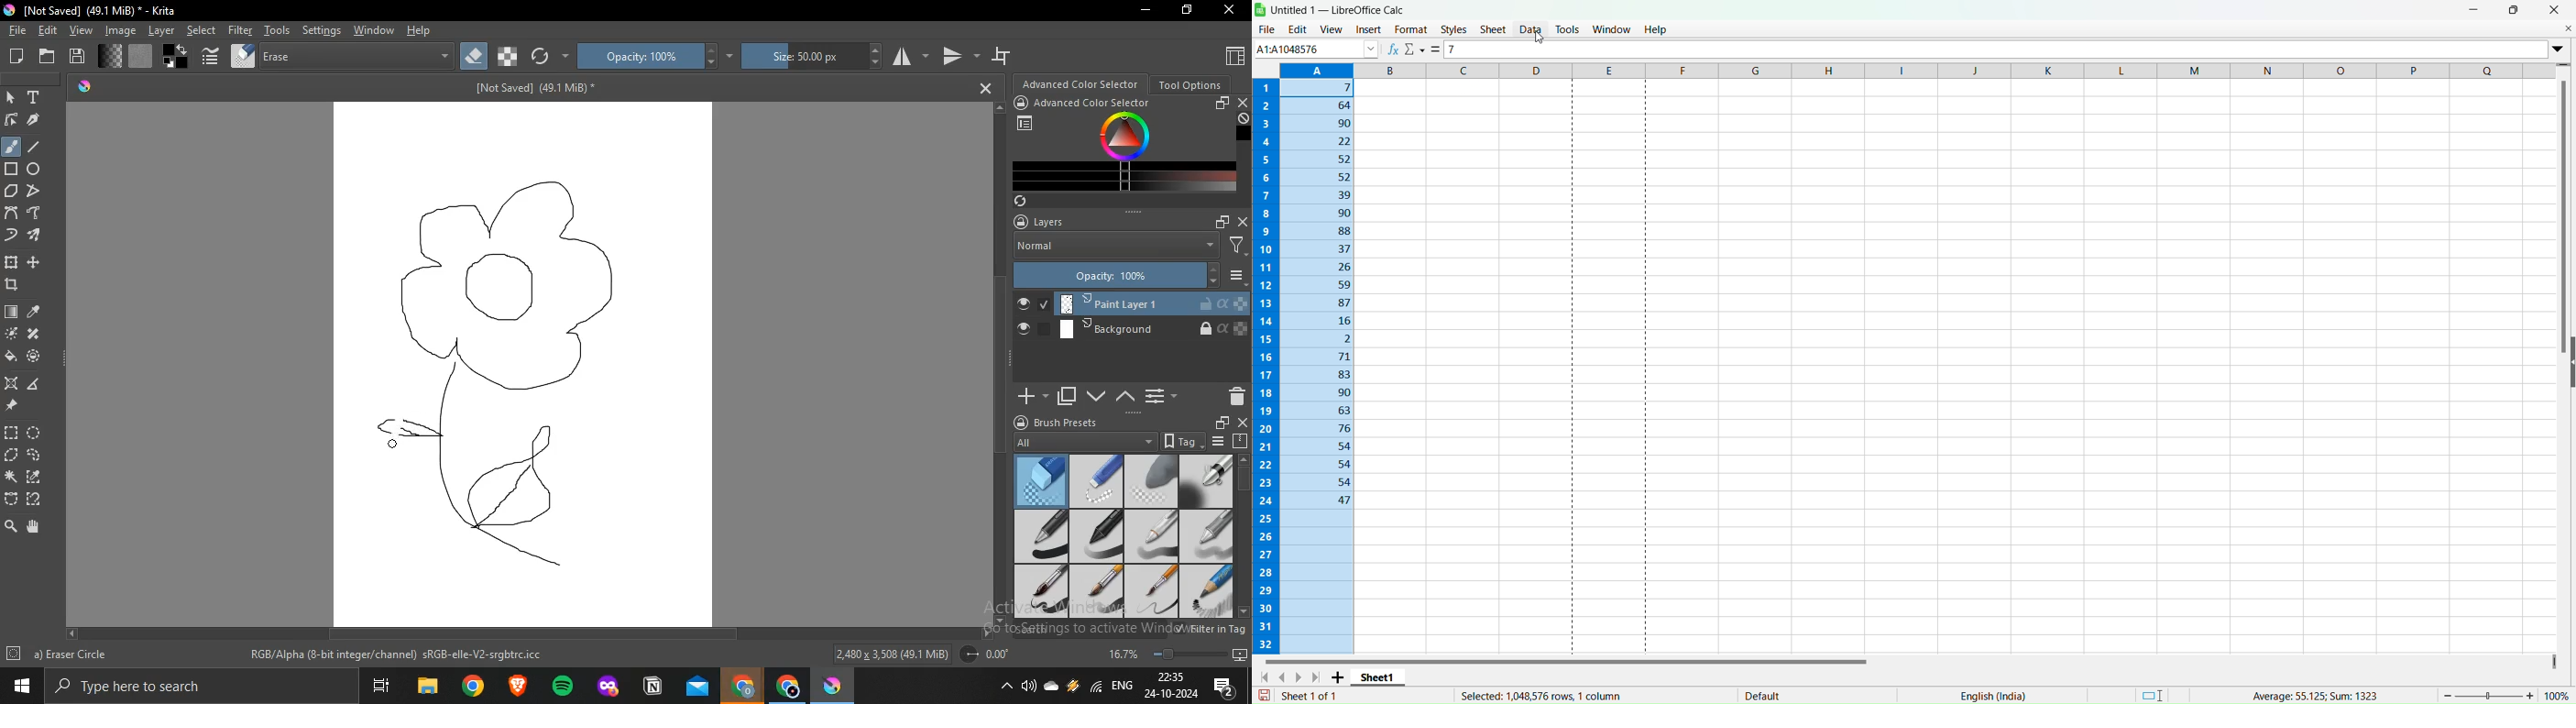  I want to click on All, so click(1083, 440).